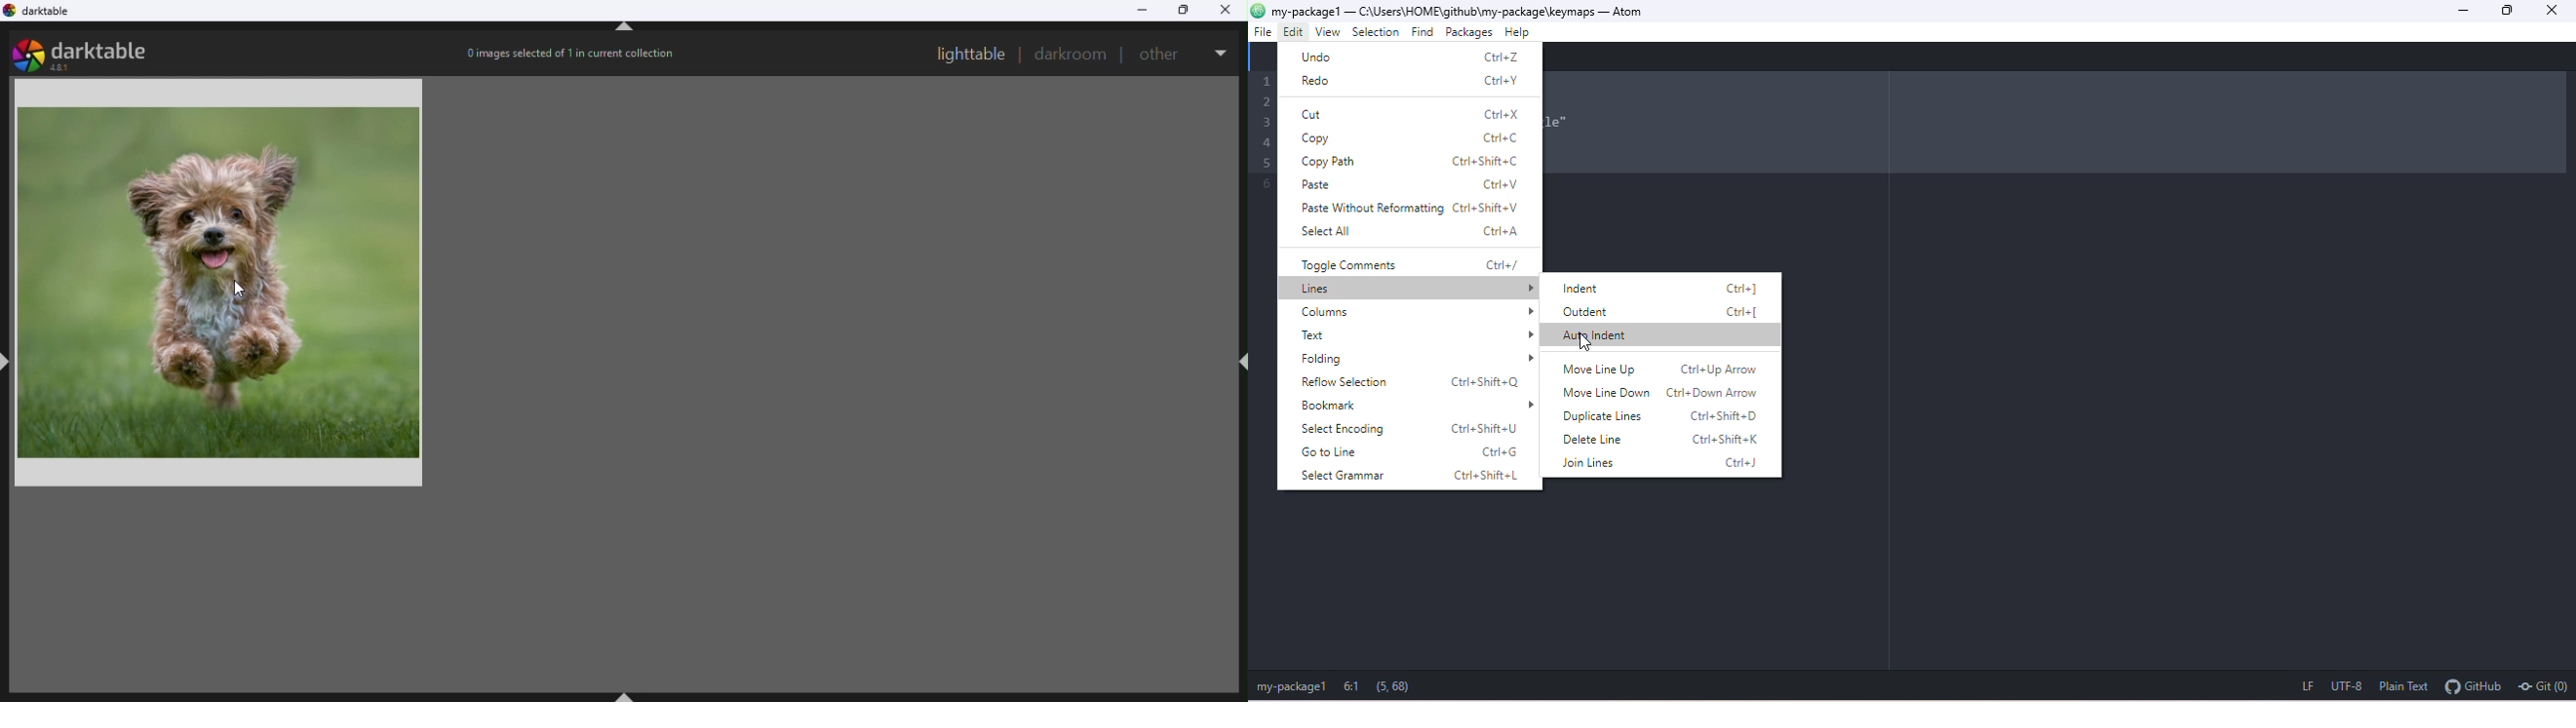  Describe the element at coordinates (1525, 29) in the screenshot. I see `help` at that location.